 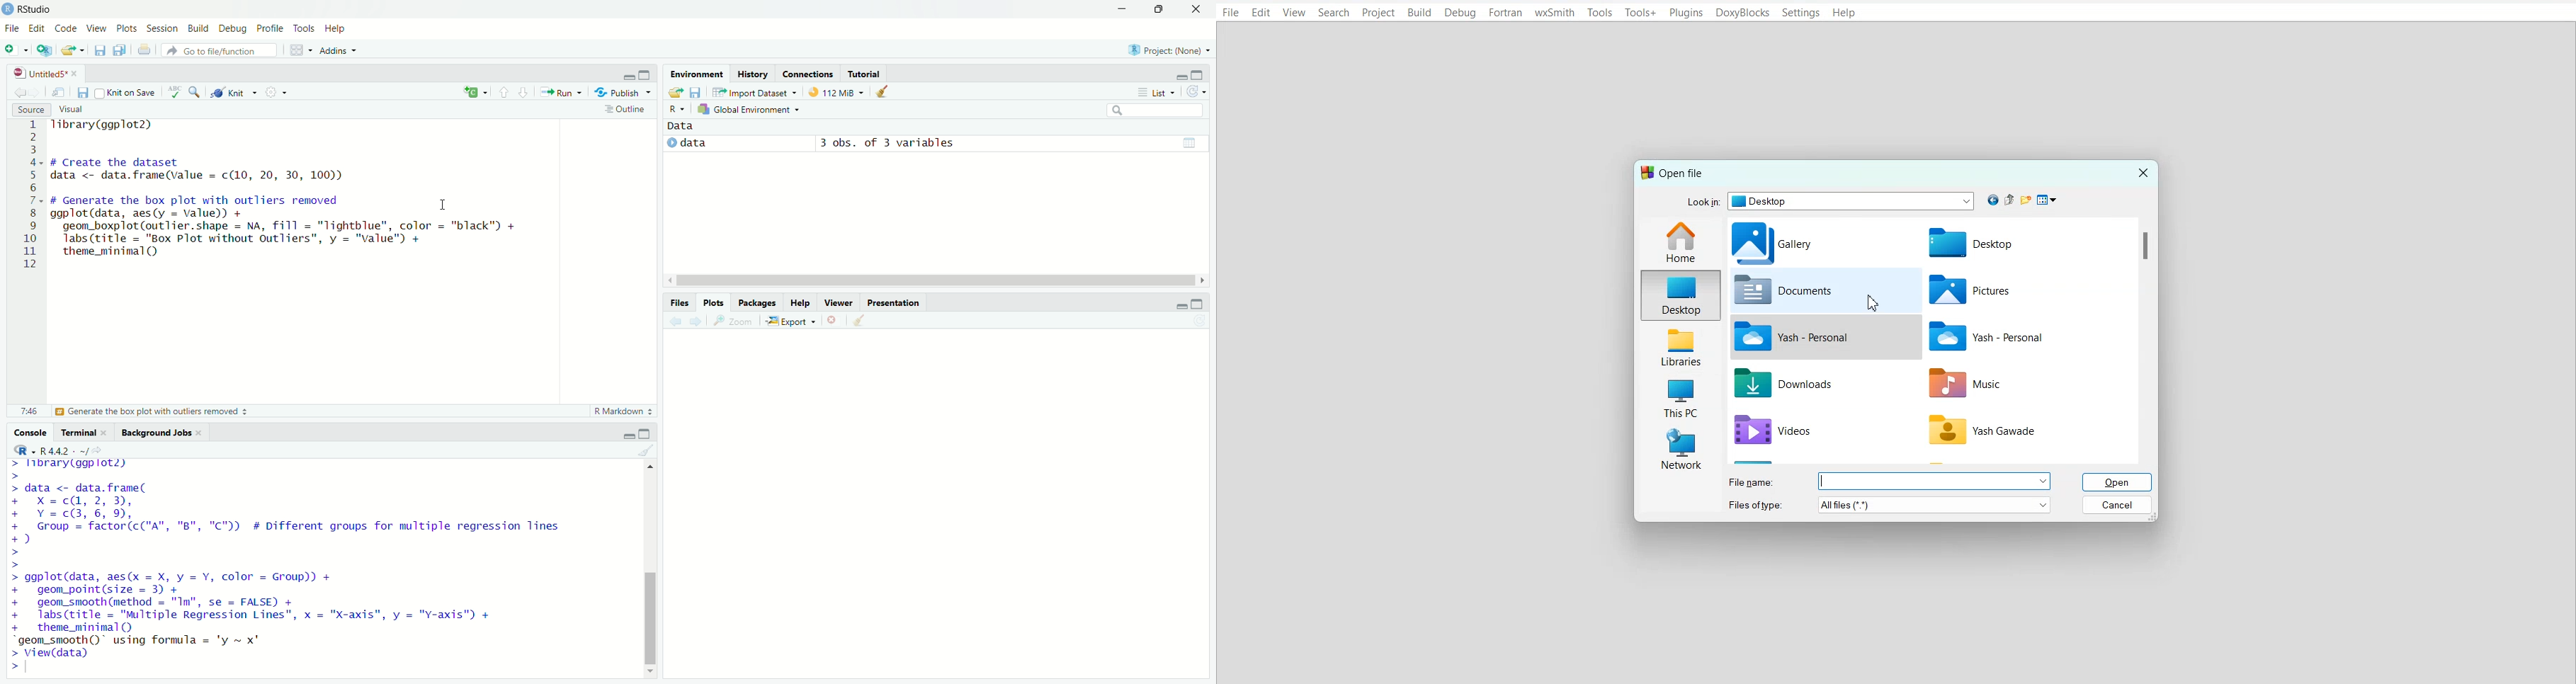 I want to click on I Debug, so click(x=234, y=29).